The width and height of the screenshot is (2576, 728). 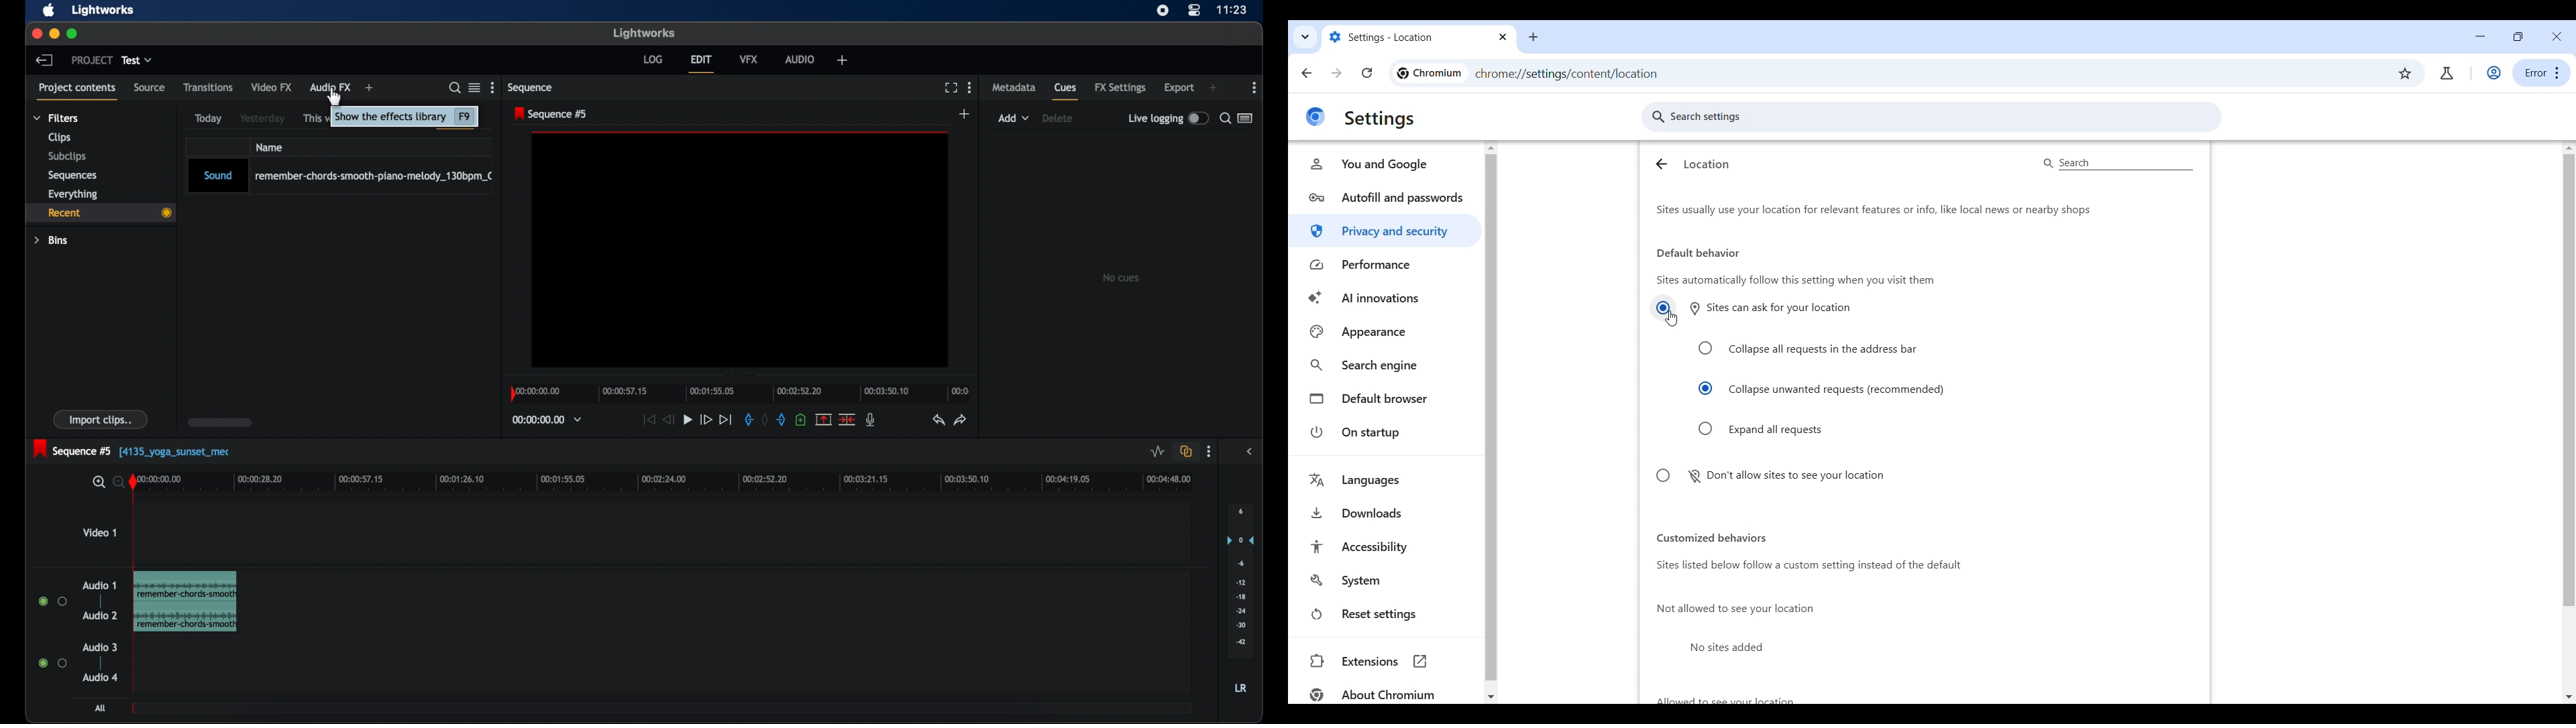 What do you see at coordinates (105, 10) in the screenshot?
I see `lightworks` at bounding box center [105, 10].